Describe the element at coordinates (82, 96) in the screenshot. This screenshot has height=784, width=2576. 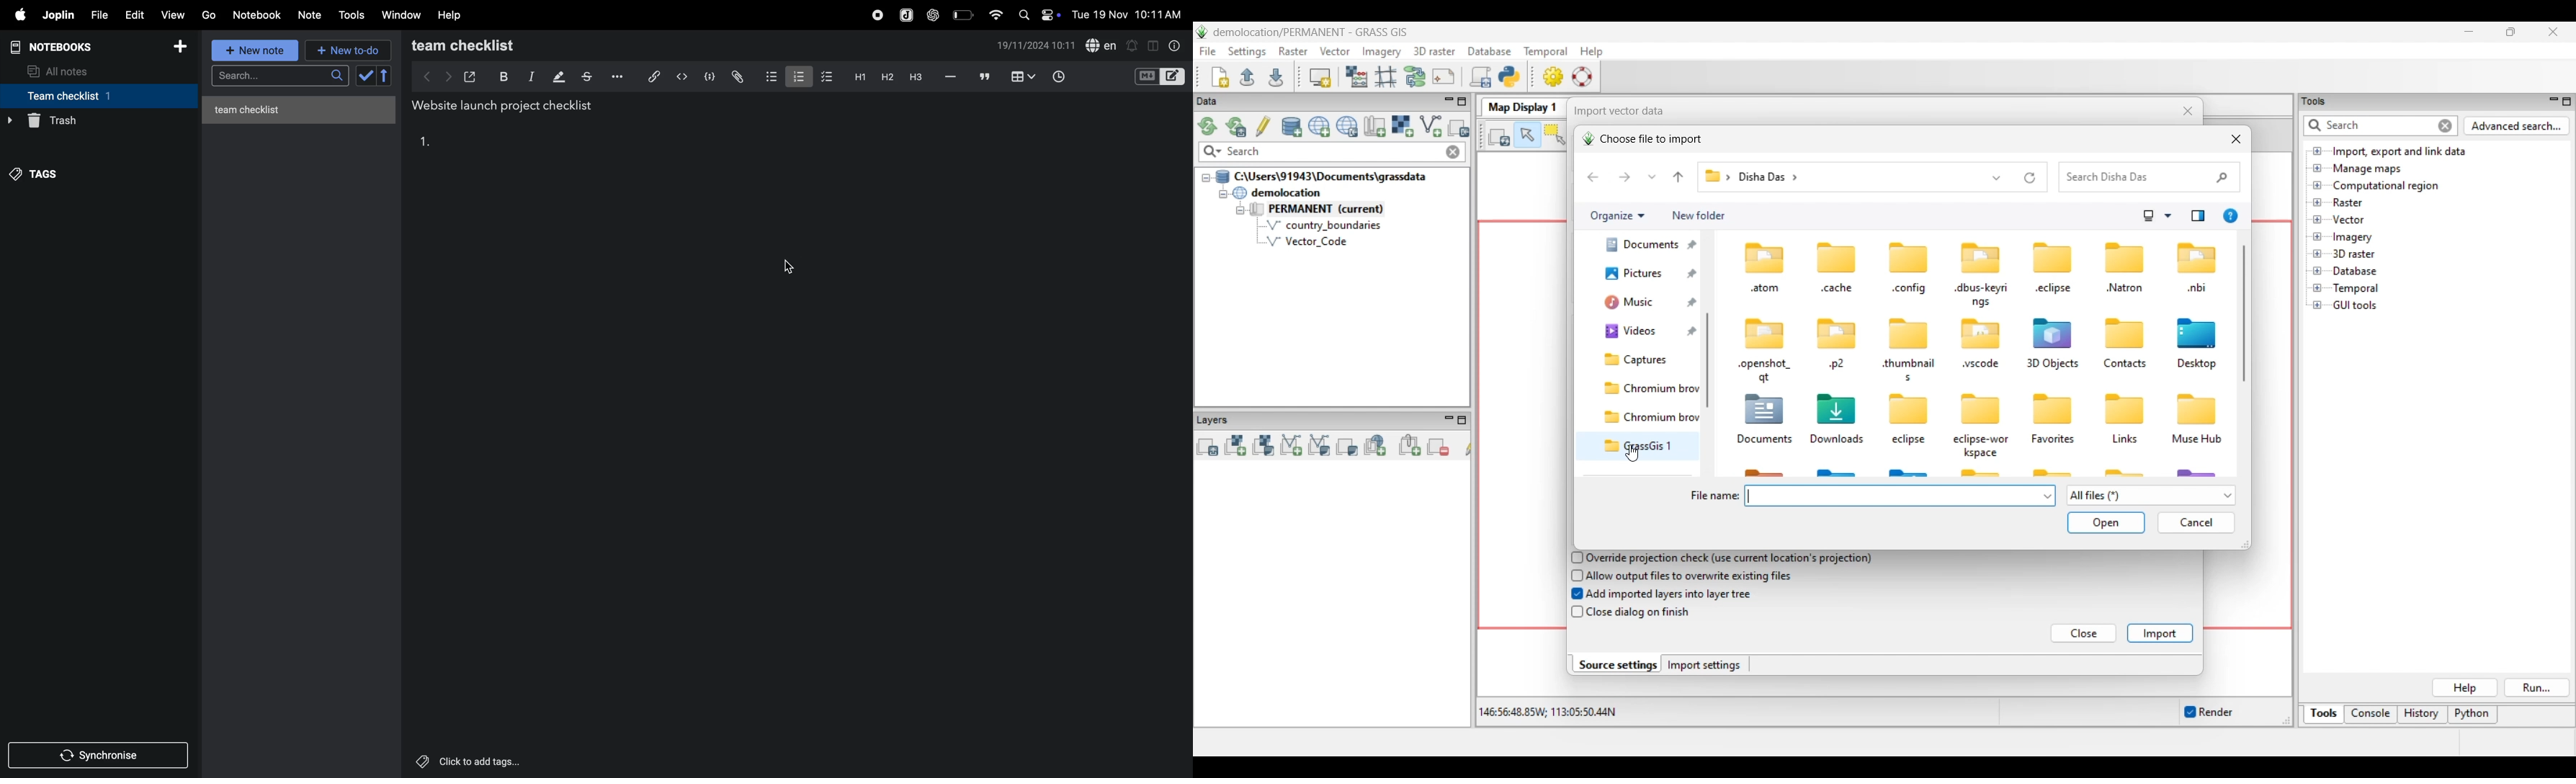
I see `team checklist` at that location.